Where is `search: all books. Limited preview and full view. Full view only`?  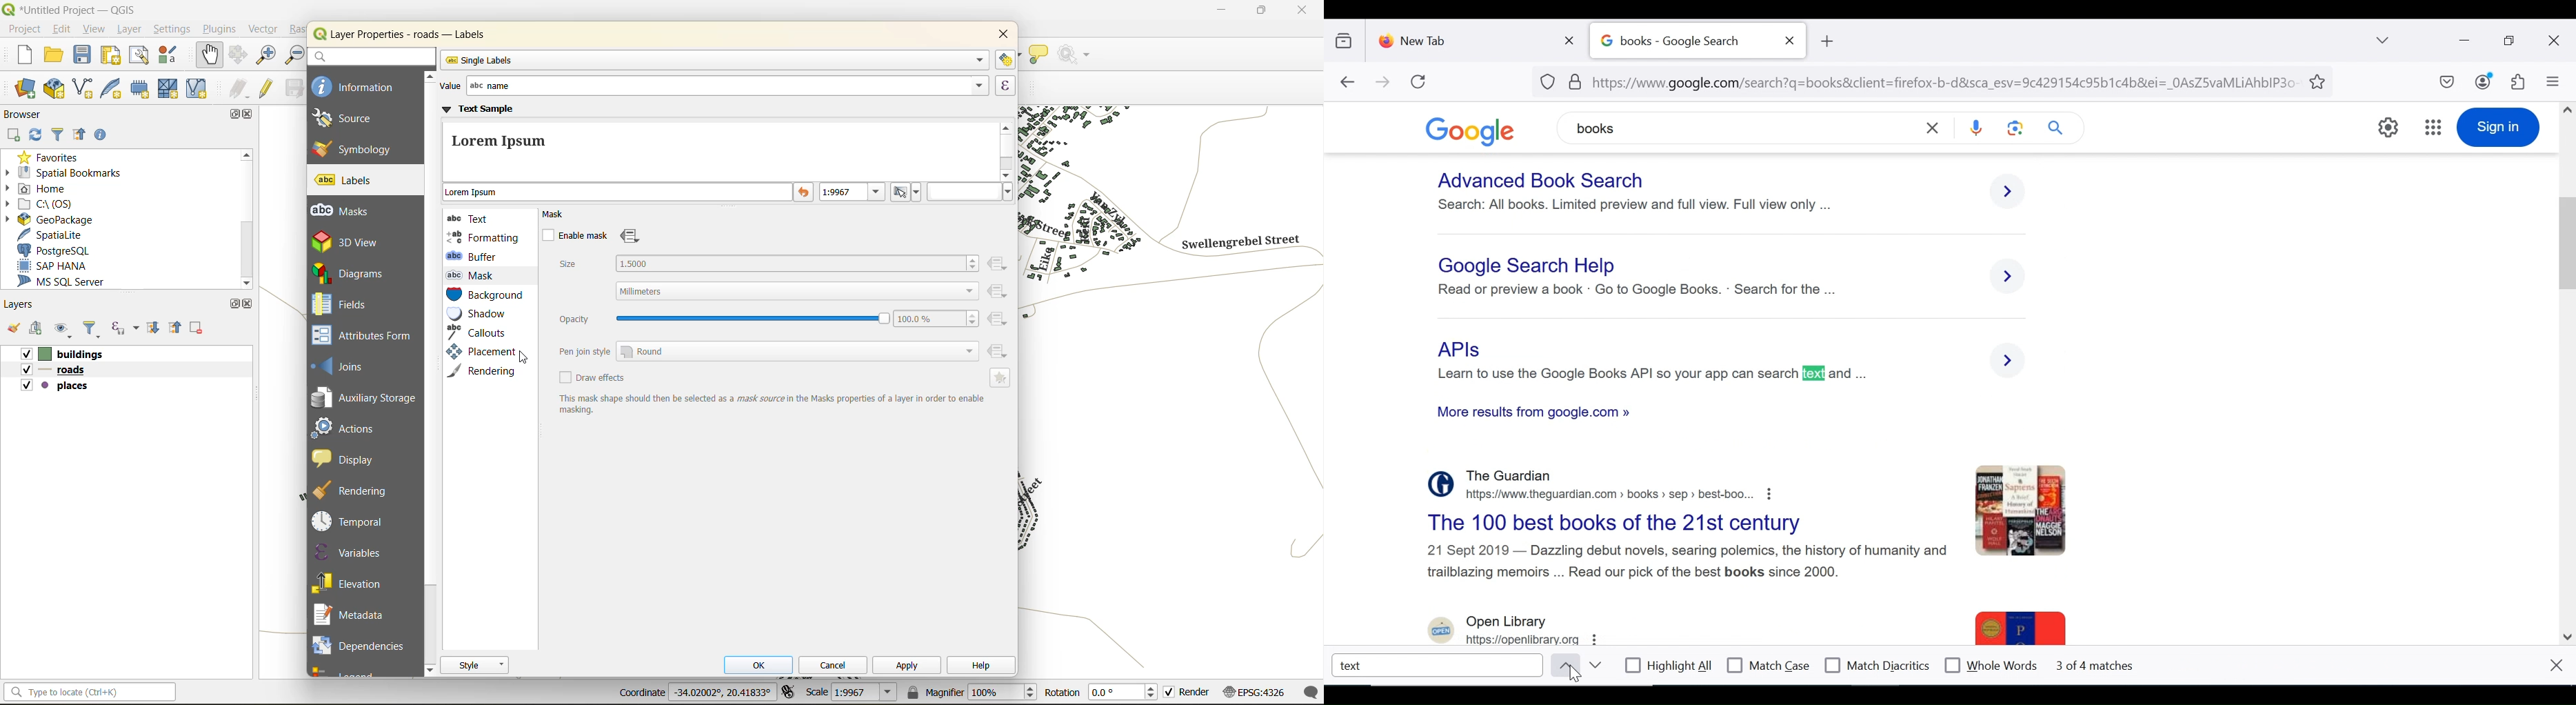
search: all books. Limited preview and full view. Full view only is located at coordinates (1634, 204).